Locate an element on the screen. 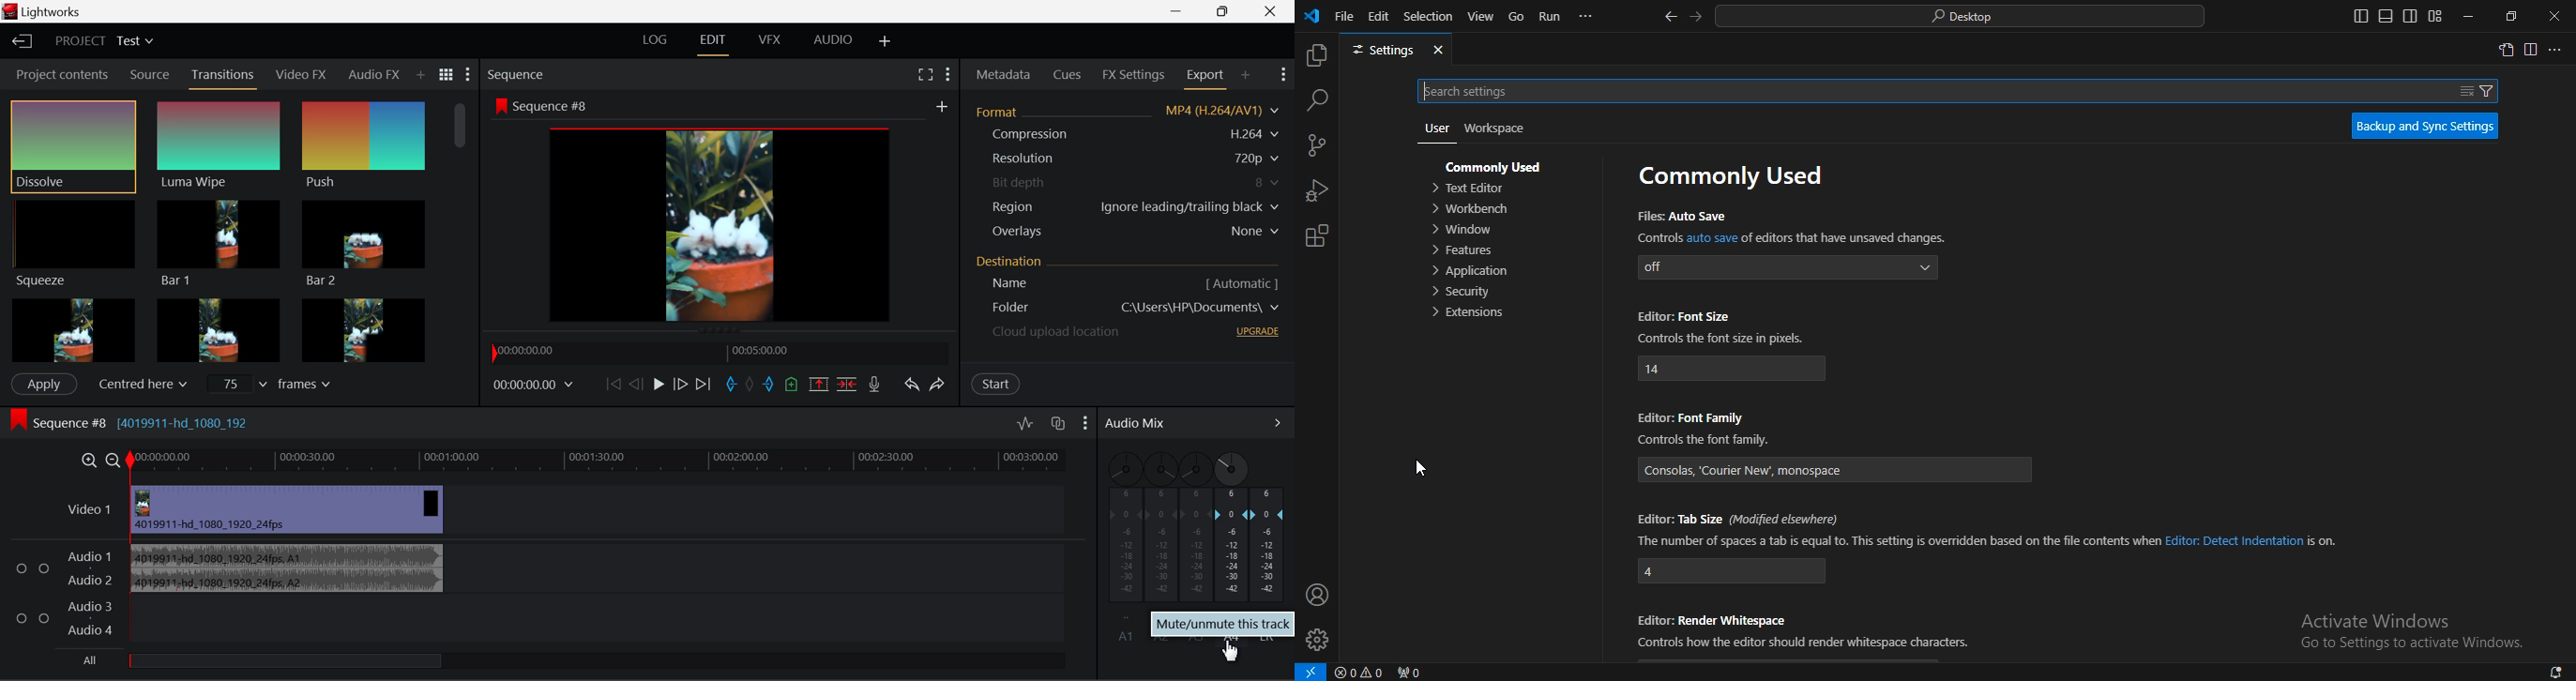 The width and height of the screenshot is (2576, 700). Push is located at coordinates (363, 146).